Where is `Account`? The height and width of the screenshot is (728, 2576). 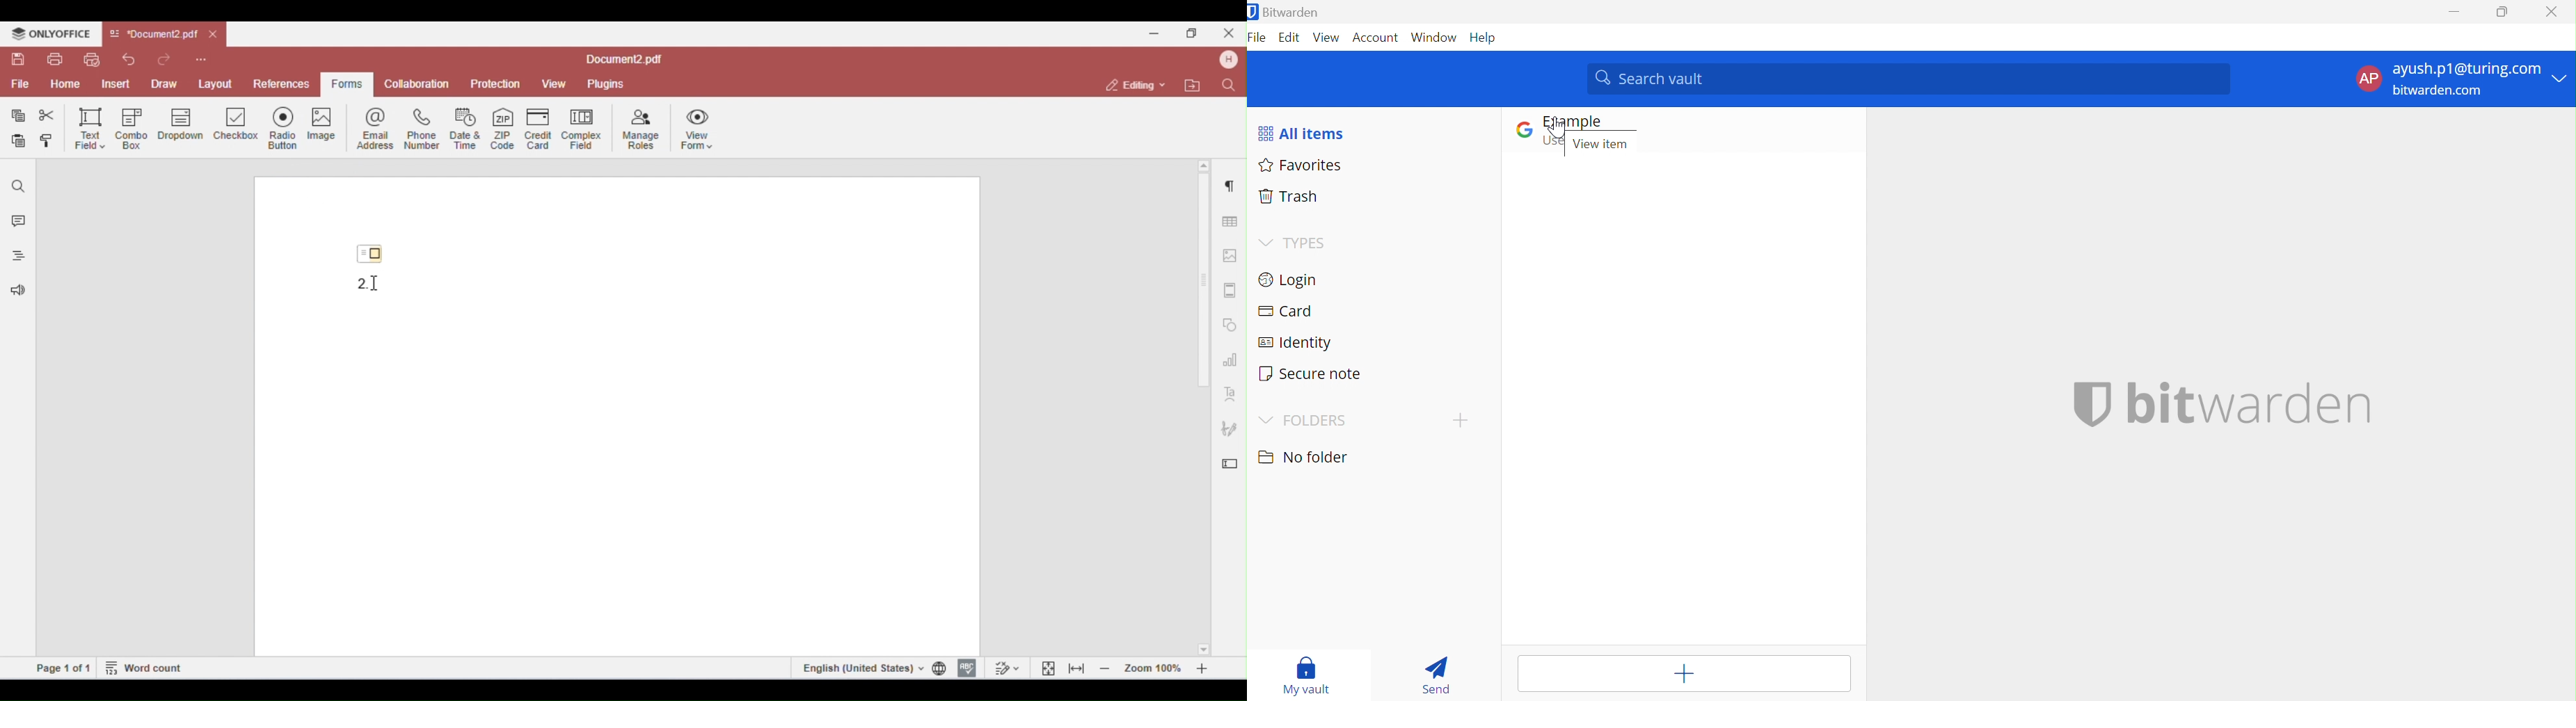 Account is located at coordinates (1375, 37).